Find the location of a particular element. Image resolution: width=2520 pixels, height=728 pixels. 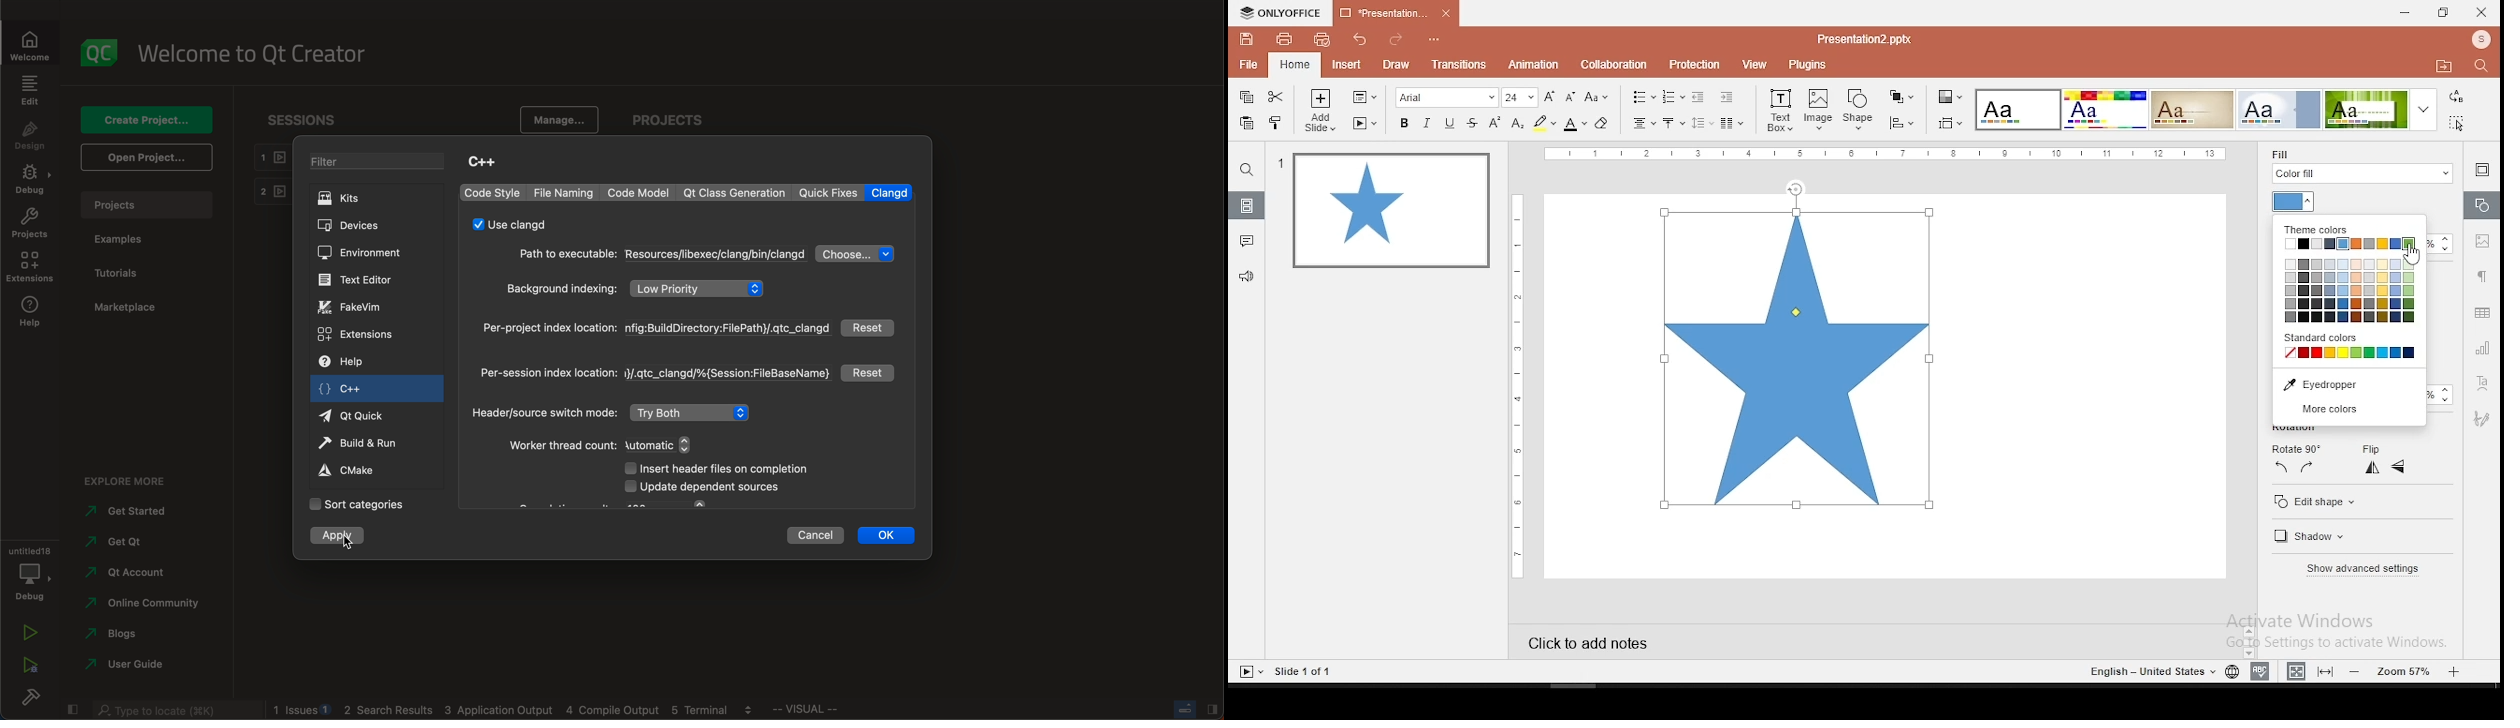

replace is located at coordinates (2457, 97).